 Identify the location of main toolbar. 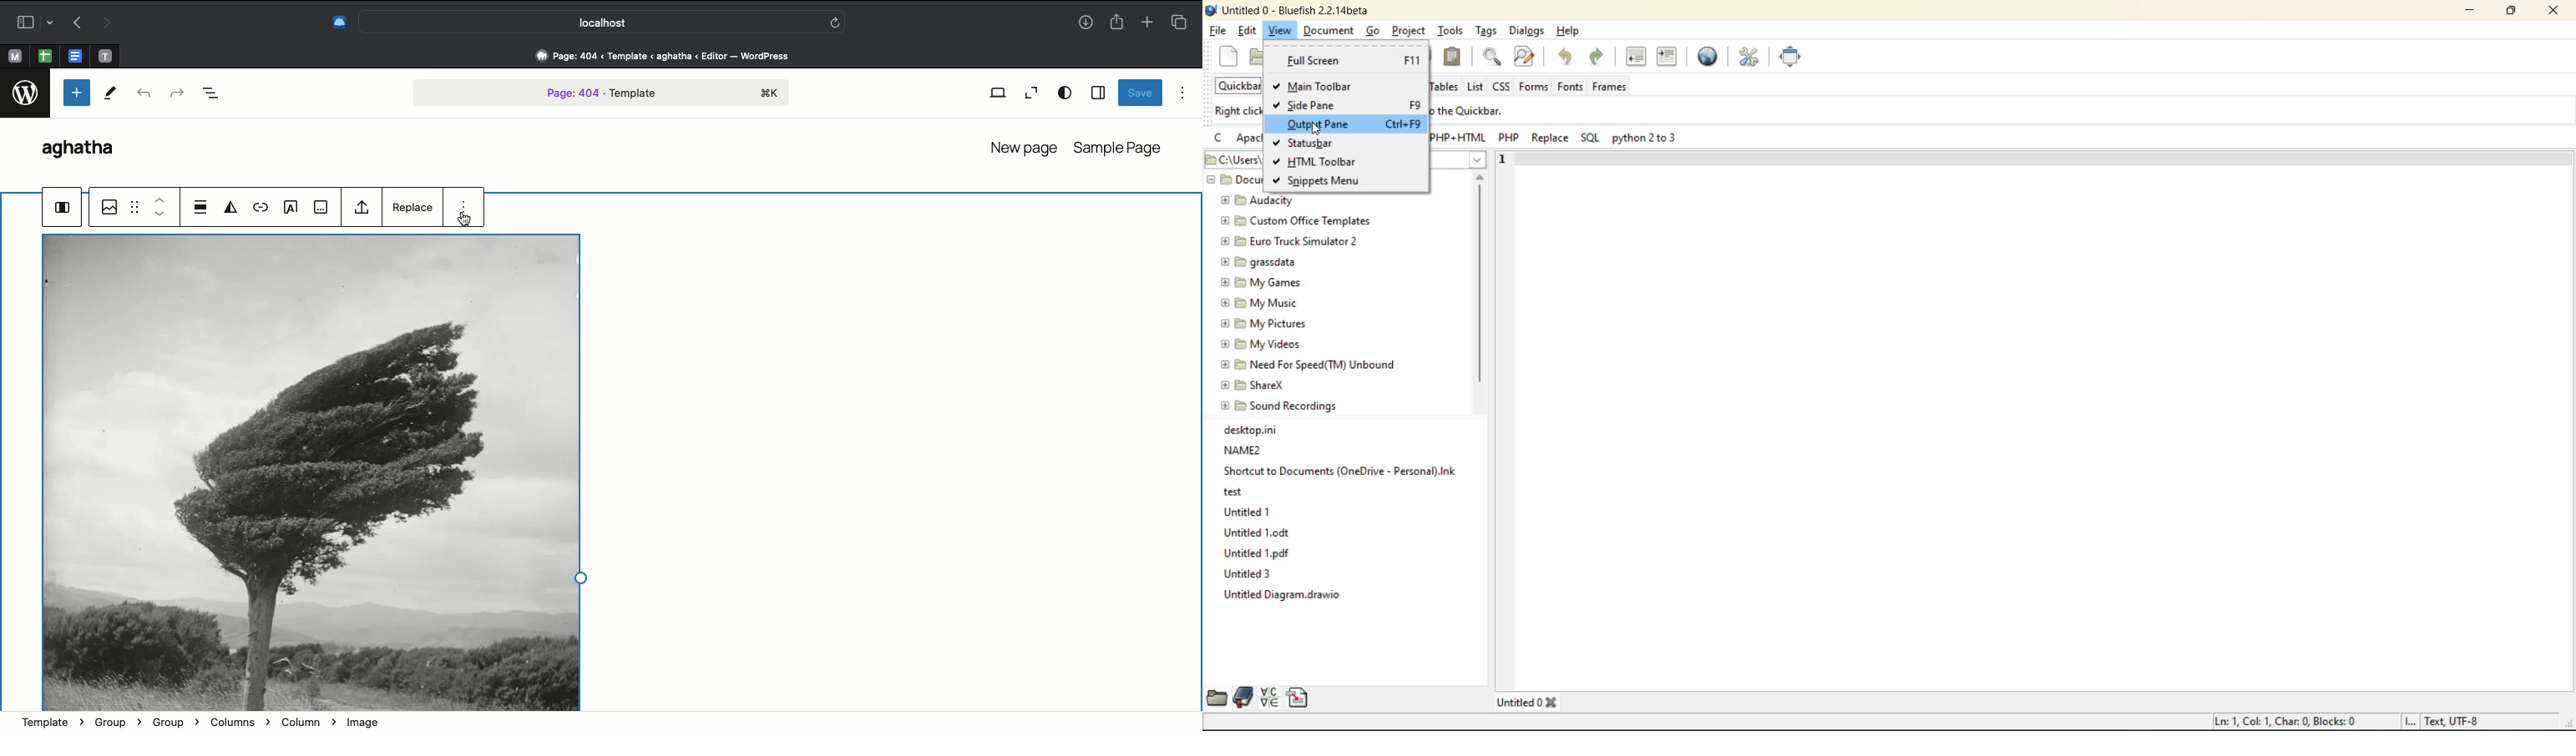
(1323, 85).